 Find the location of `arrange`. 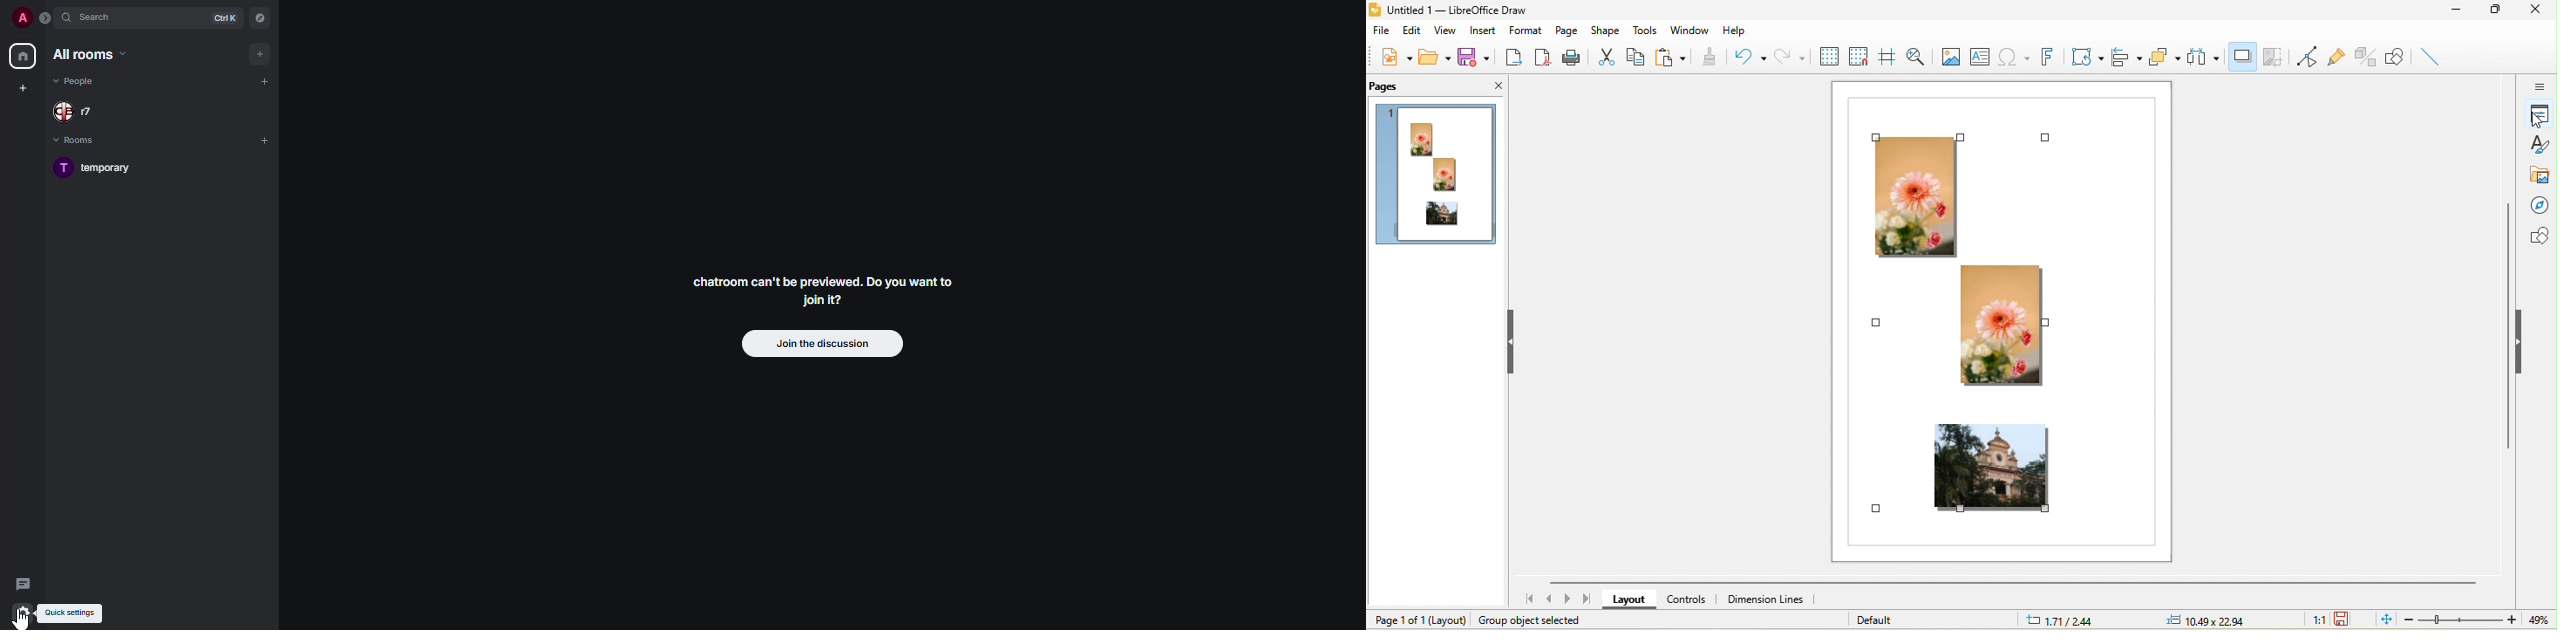

arrange is located at coordinates (2166, 60).